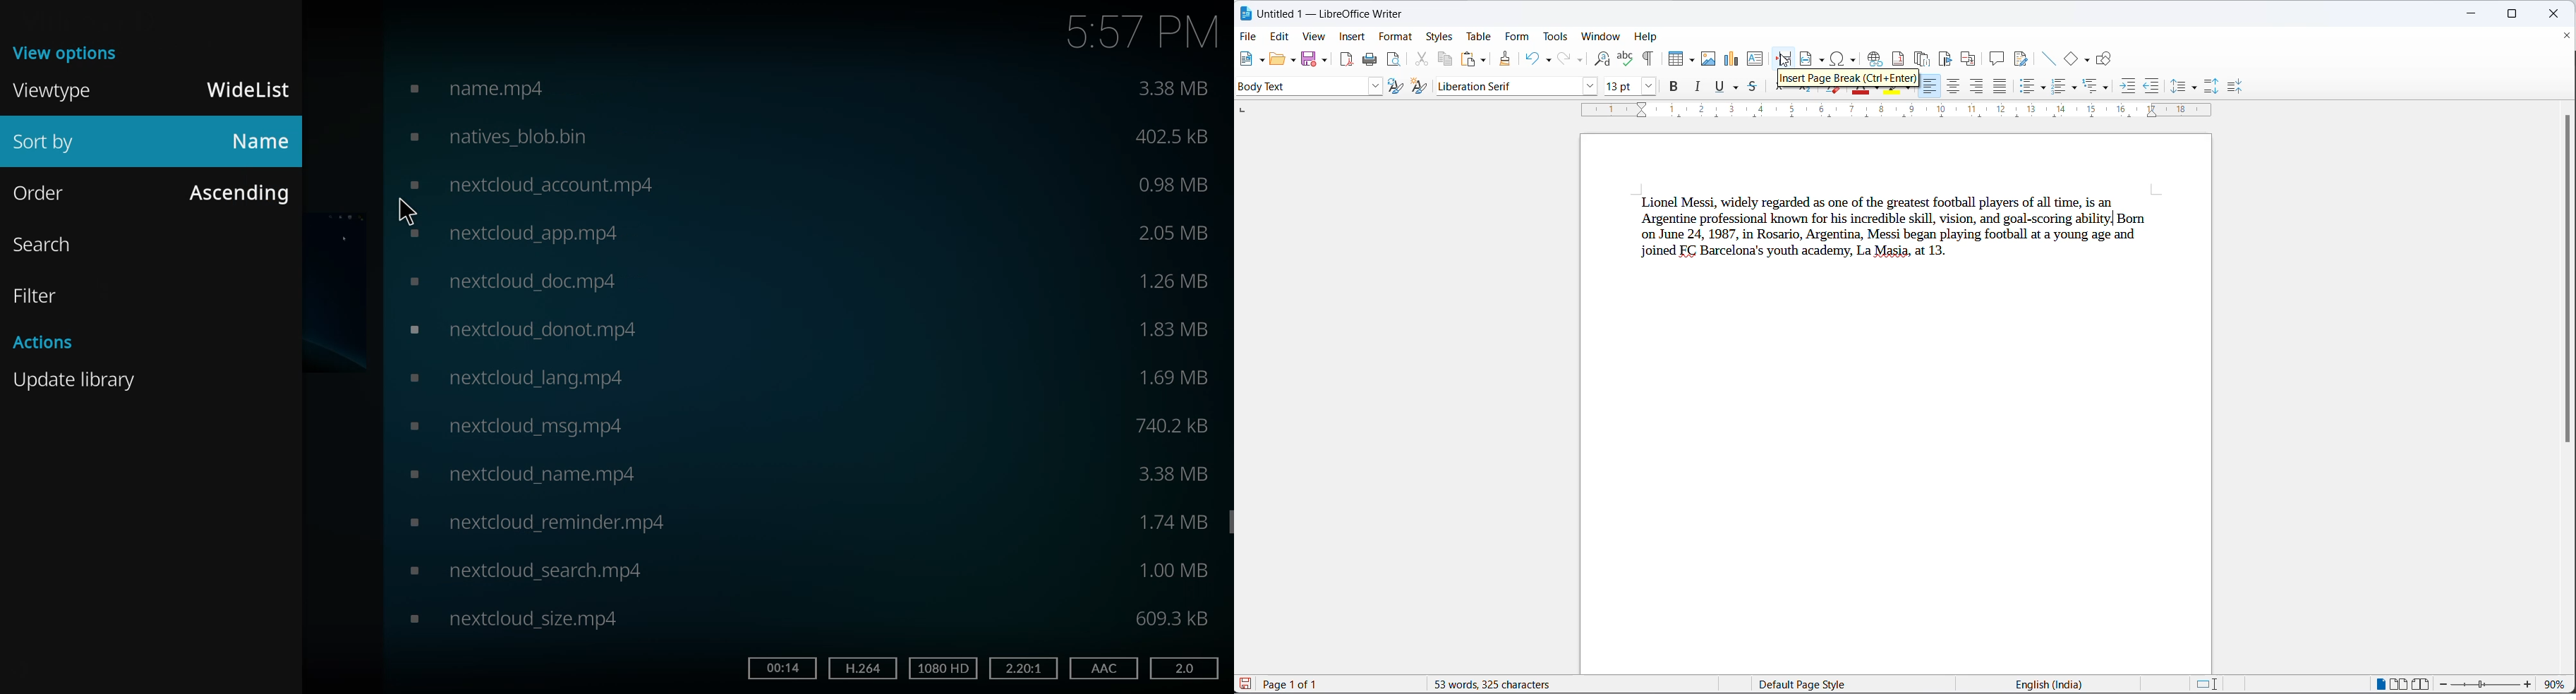  Describe the element at coordinates (1178, 89) in the screenshot. I see `size` at that location.